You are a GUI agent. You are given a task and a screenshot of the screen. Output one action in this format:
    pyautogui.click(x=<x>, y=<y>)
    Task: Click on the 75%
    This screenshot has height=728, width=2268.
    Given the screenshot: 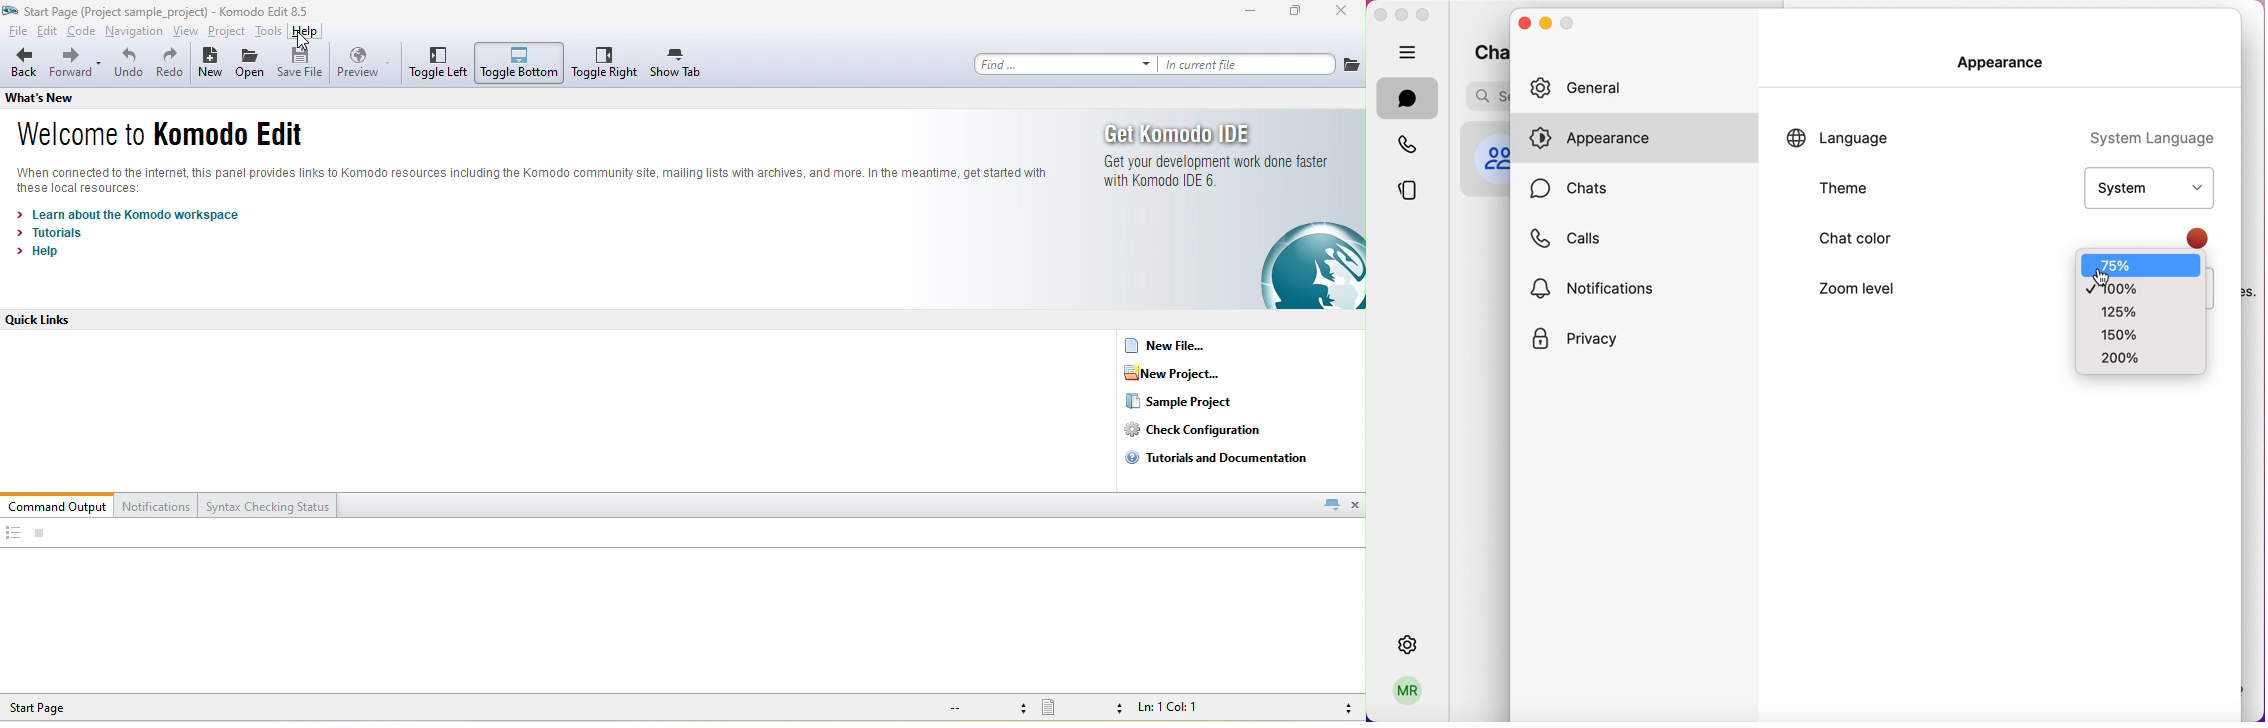 What is the action you would take?
    pyautogui.click(x=2147, y=263)
    